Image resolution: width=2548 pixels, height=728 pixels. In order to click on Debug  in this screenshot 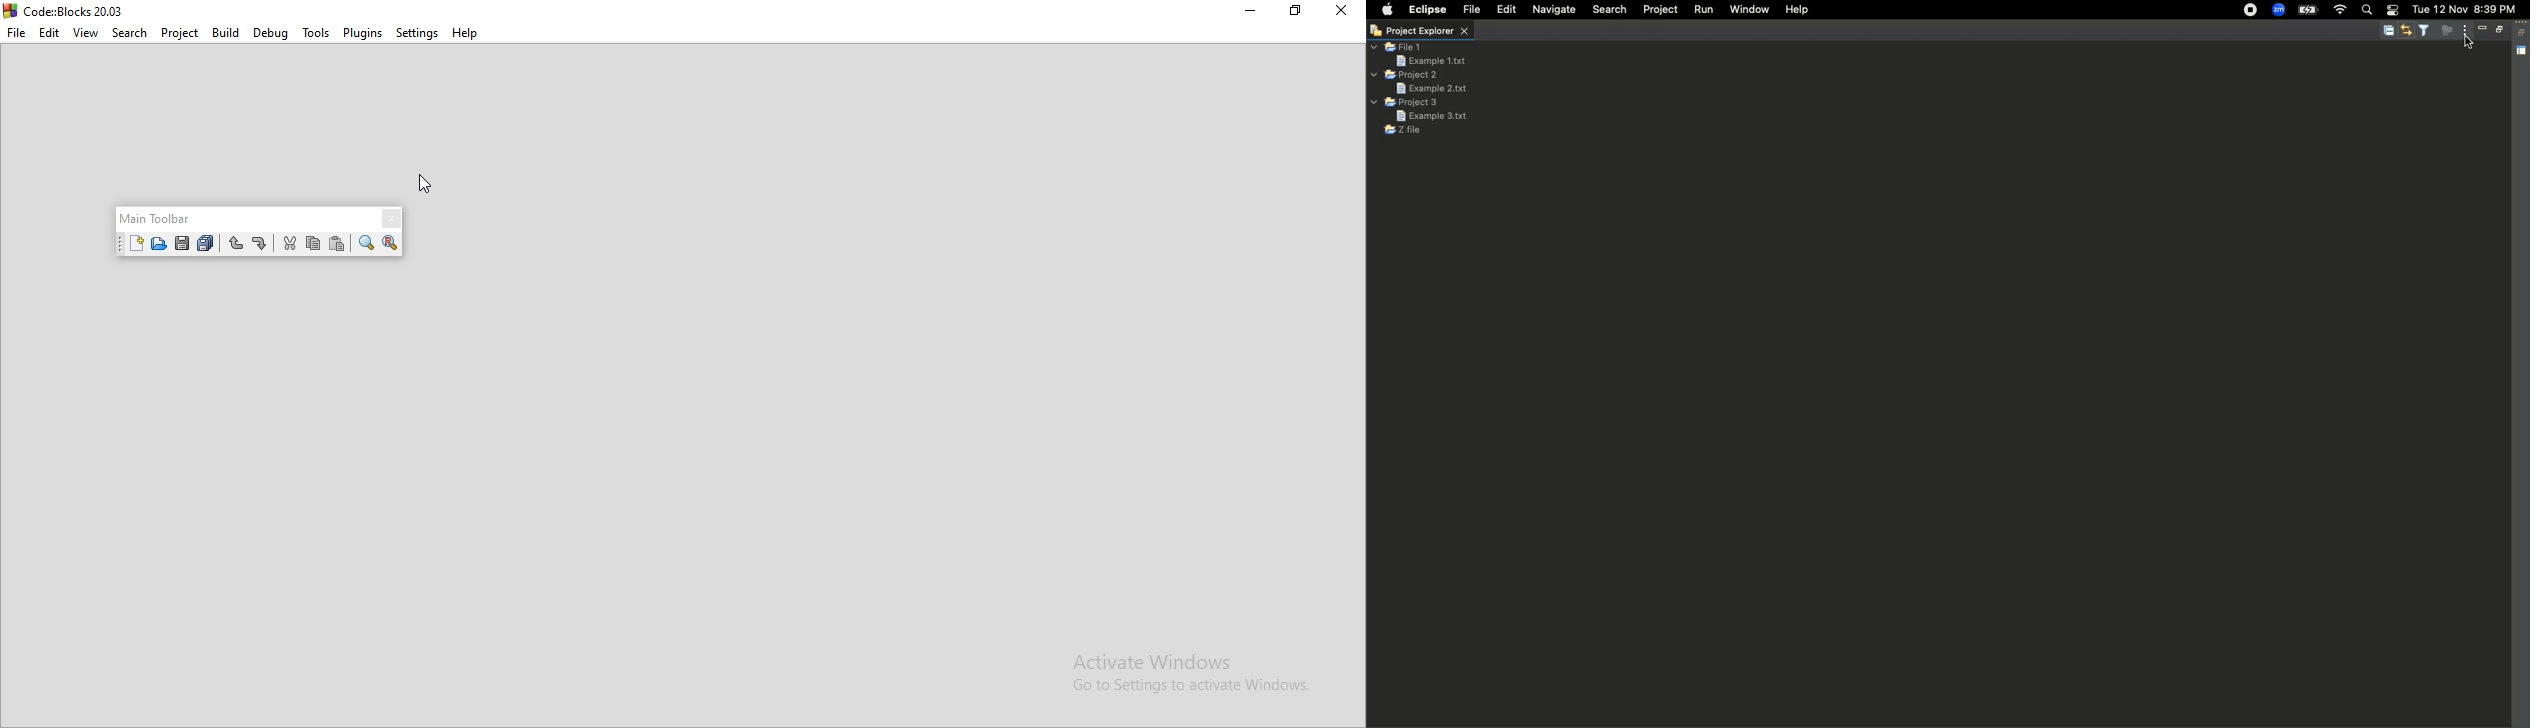, I will do `click(271, 32)`.